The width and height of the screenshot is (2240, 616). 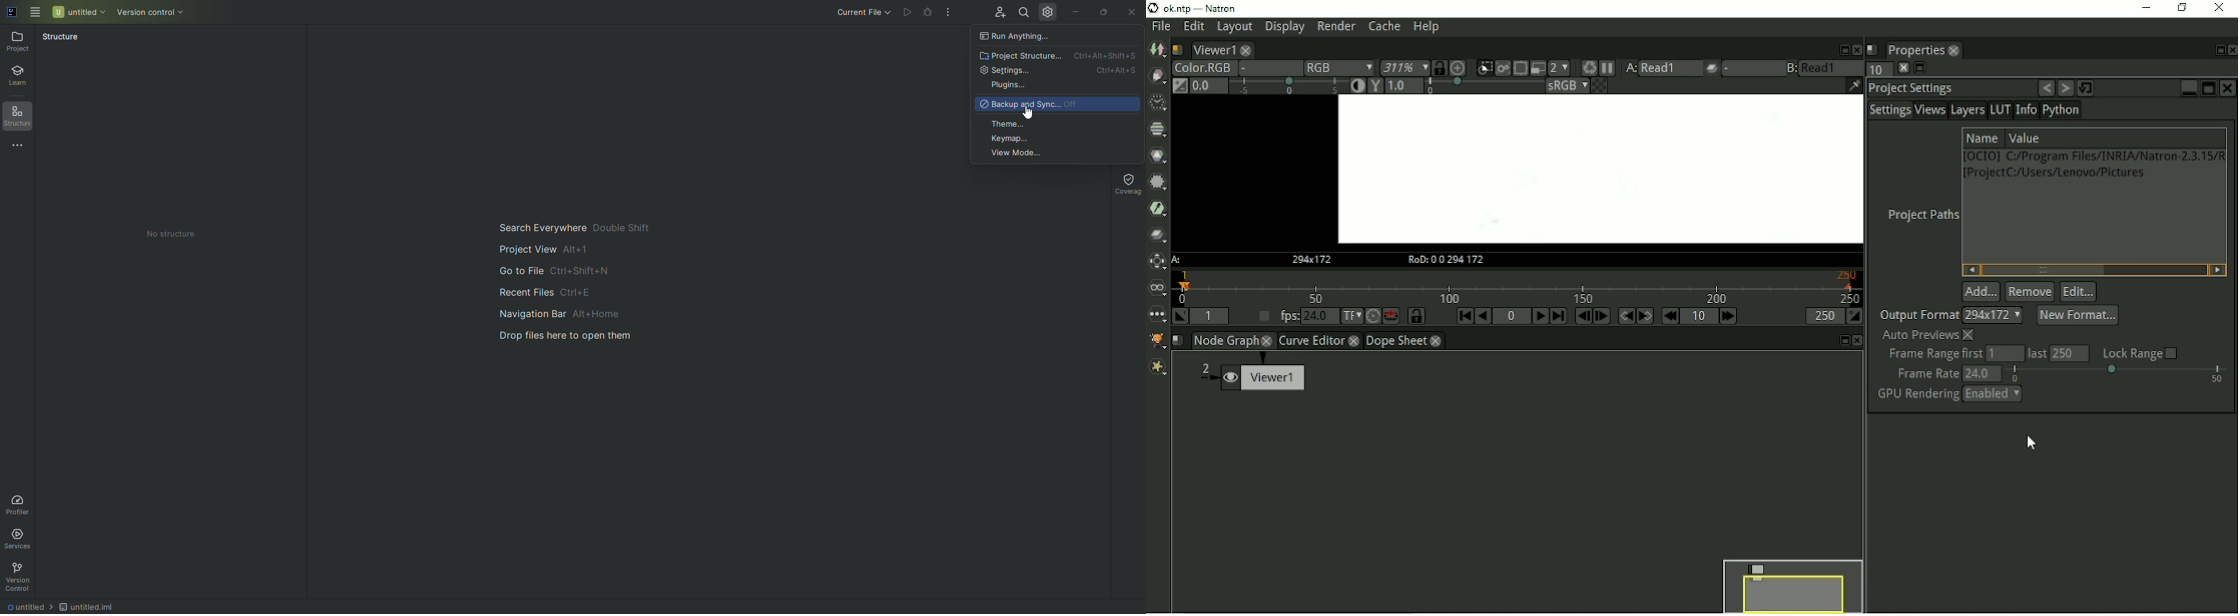 What do you see at coordinates (1374, 317) in the screenshot?
I see `Turbo mode` at bounding box center [1374, 317].